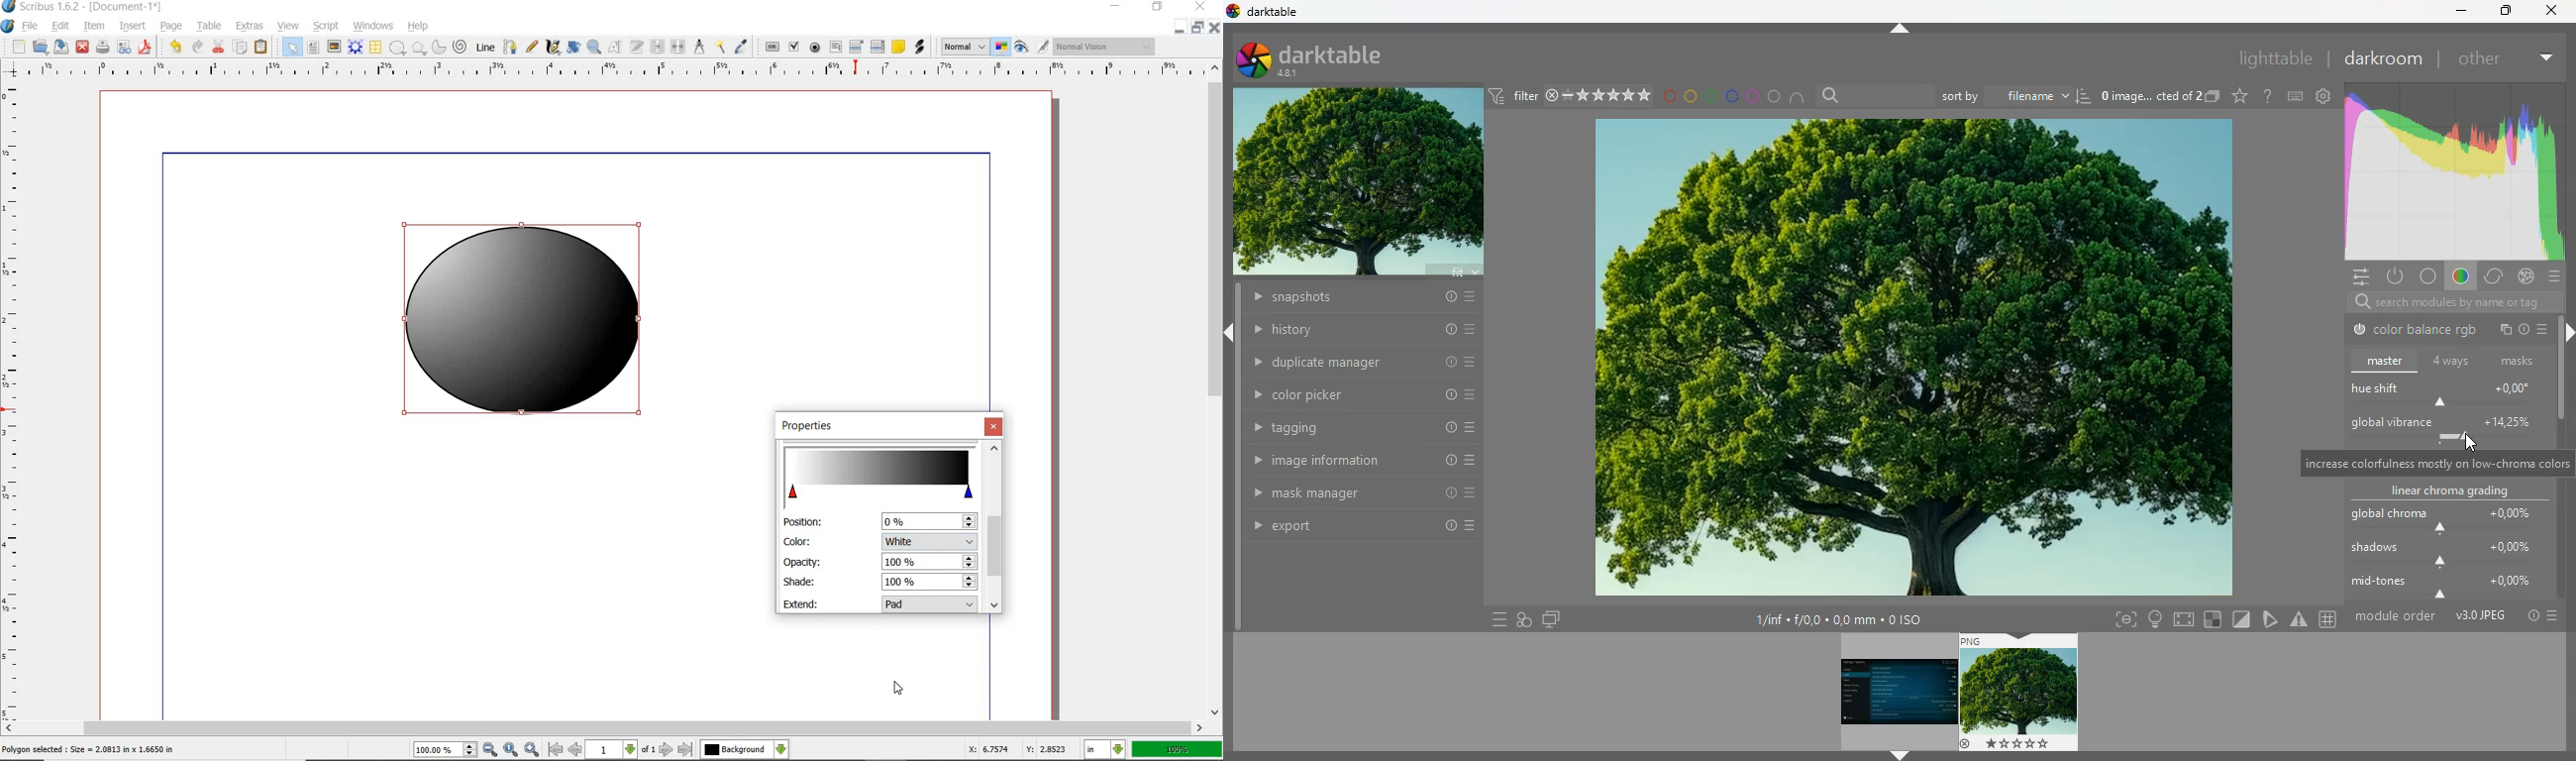 The height and width of the screenshot is (784, 2576). What do you see at coordinates (1105, 47) in the screenshot?
I see `visual appearance of the display` at bounding box center [1105, 47].